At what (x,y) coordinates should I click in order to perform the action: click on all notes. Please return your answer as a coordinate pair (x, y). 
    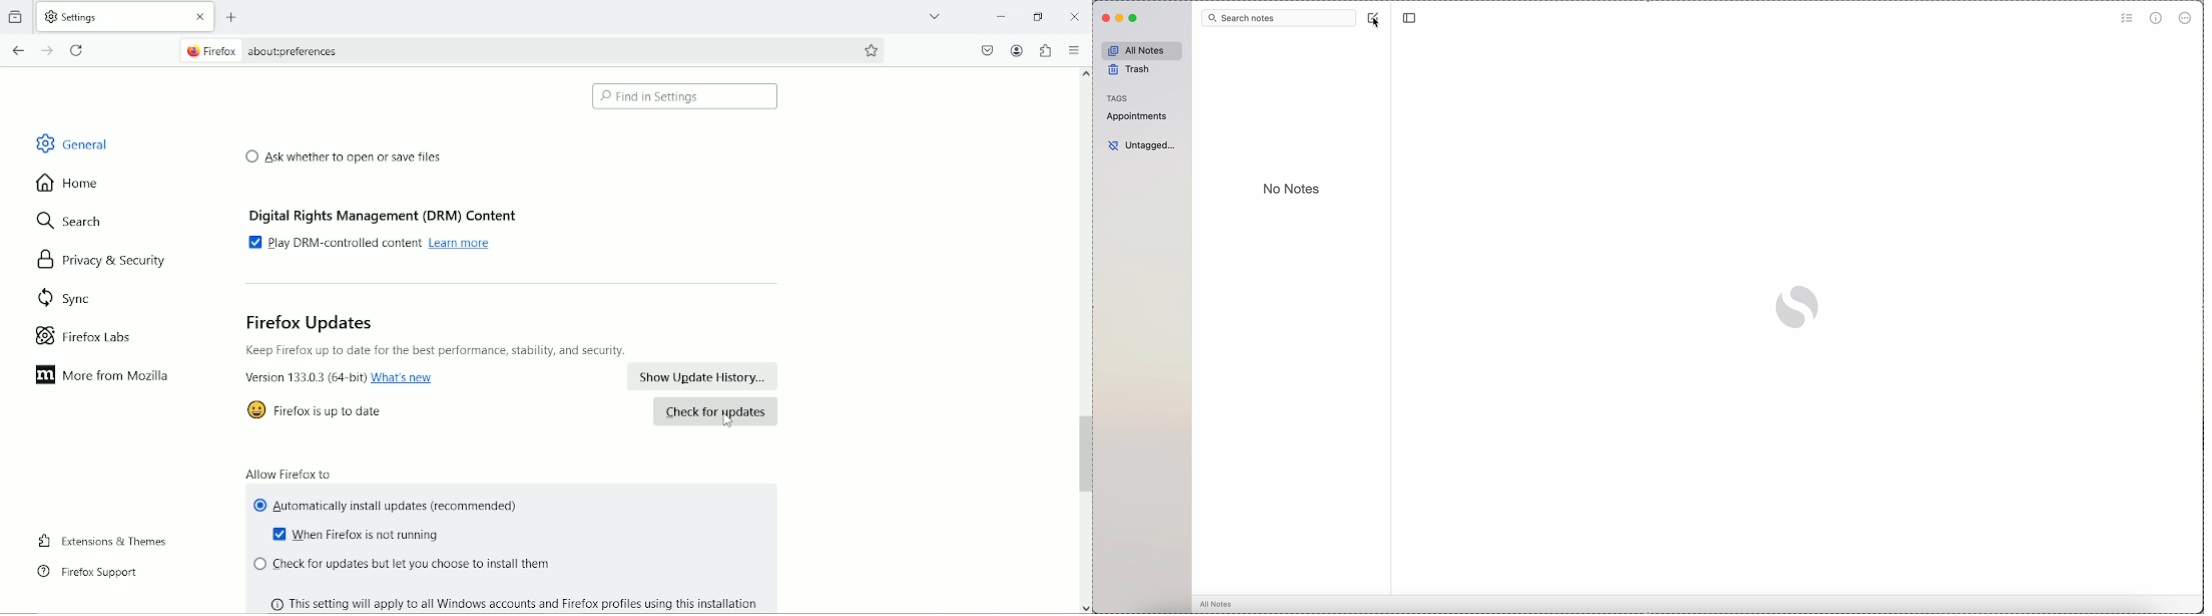
    Looking at the image, I should click on (1217, 603).